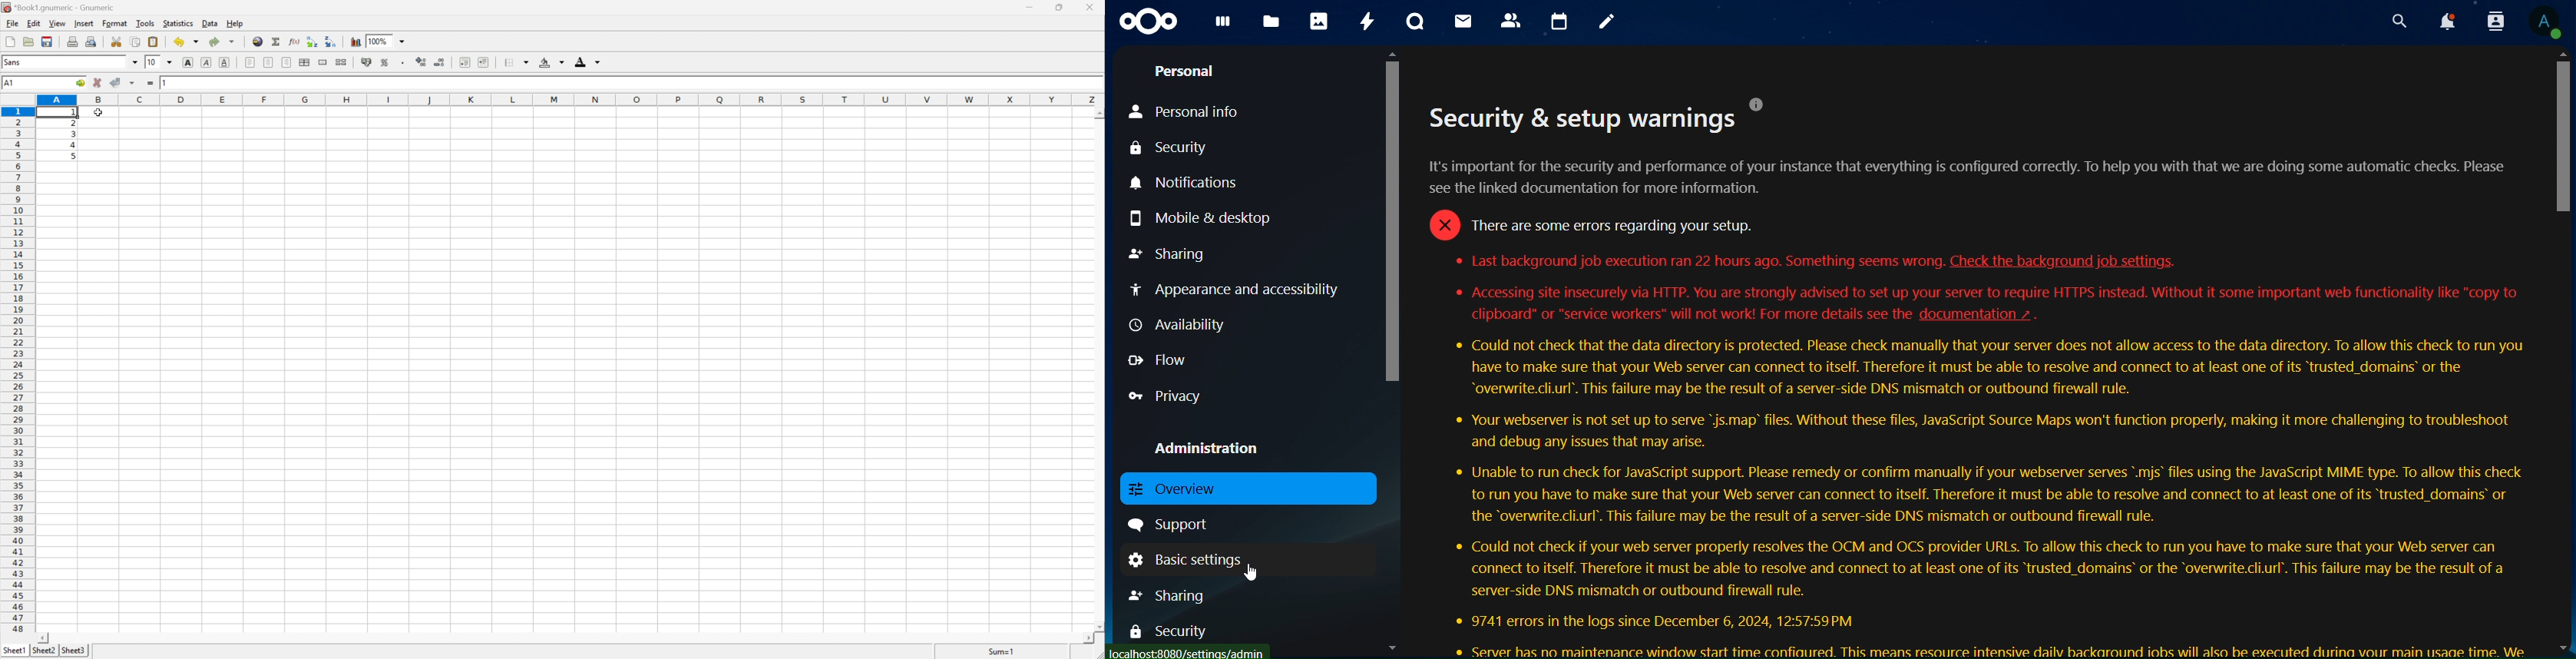  I want to click on Sum in current cell, so click(277, 43).